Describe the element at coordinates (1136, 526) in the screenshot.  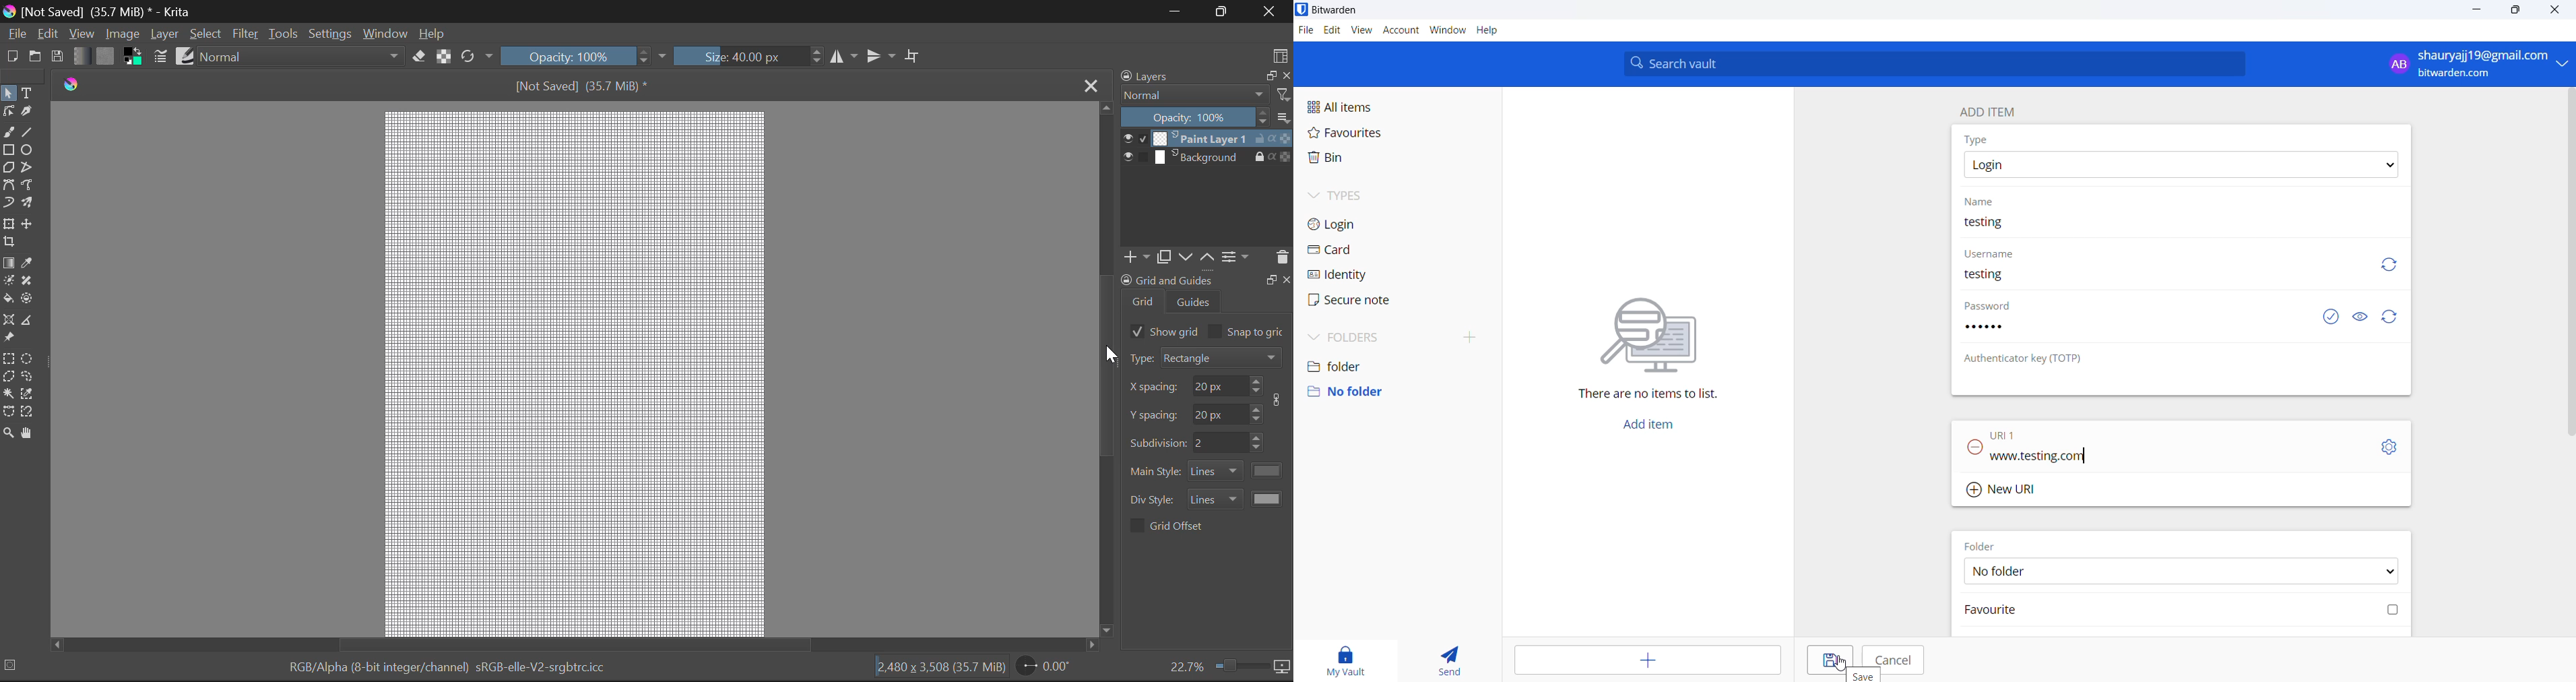
I see `checkbox` at that location.